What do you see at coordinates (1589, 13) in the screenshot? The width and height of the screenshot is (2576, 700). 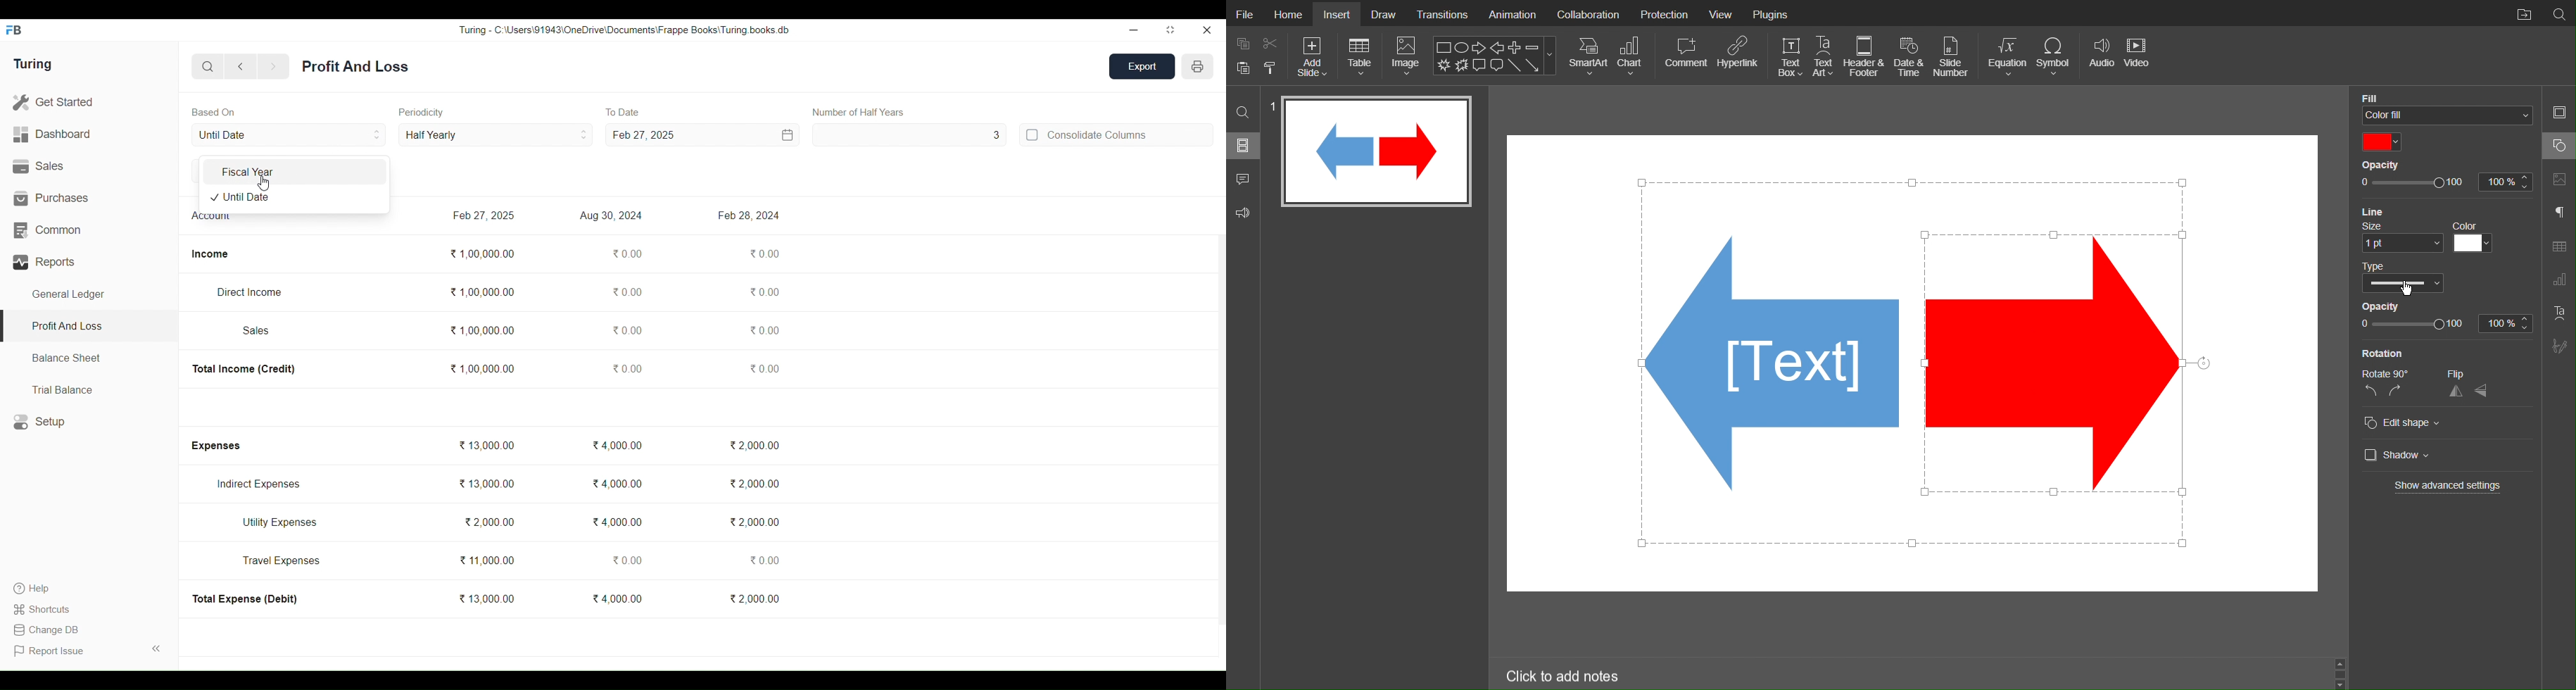 I see `Collaboration` at bounding box center [1589, 13].